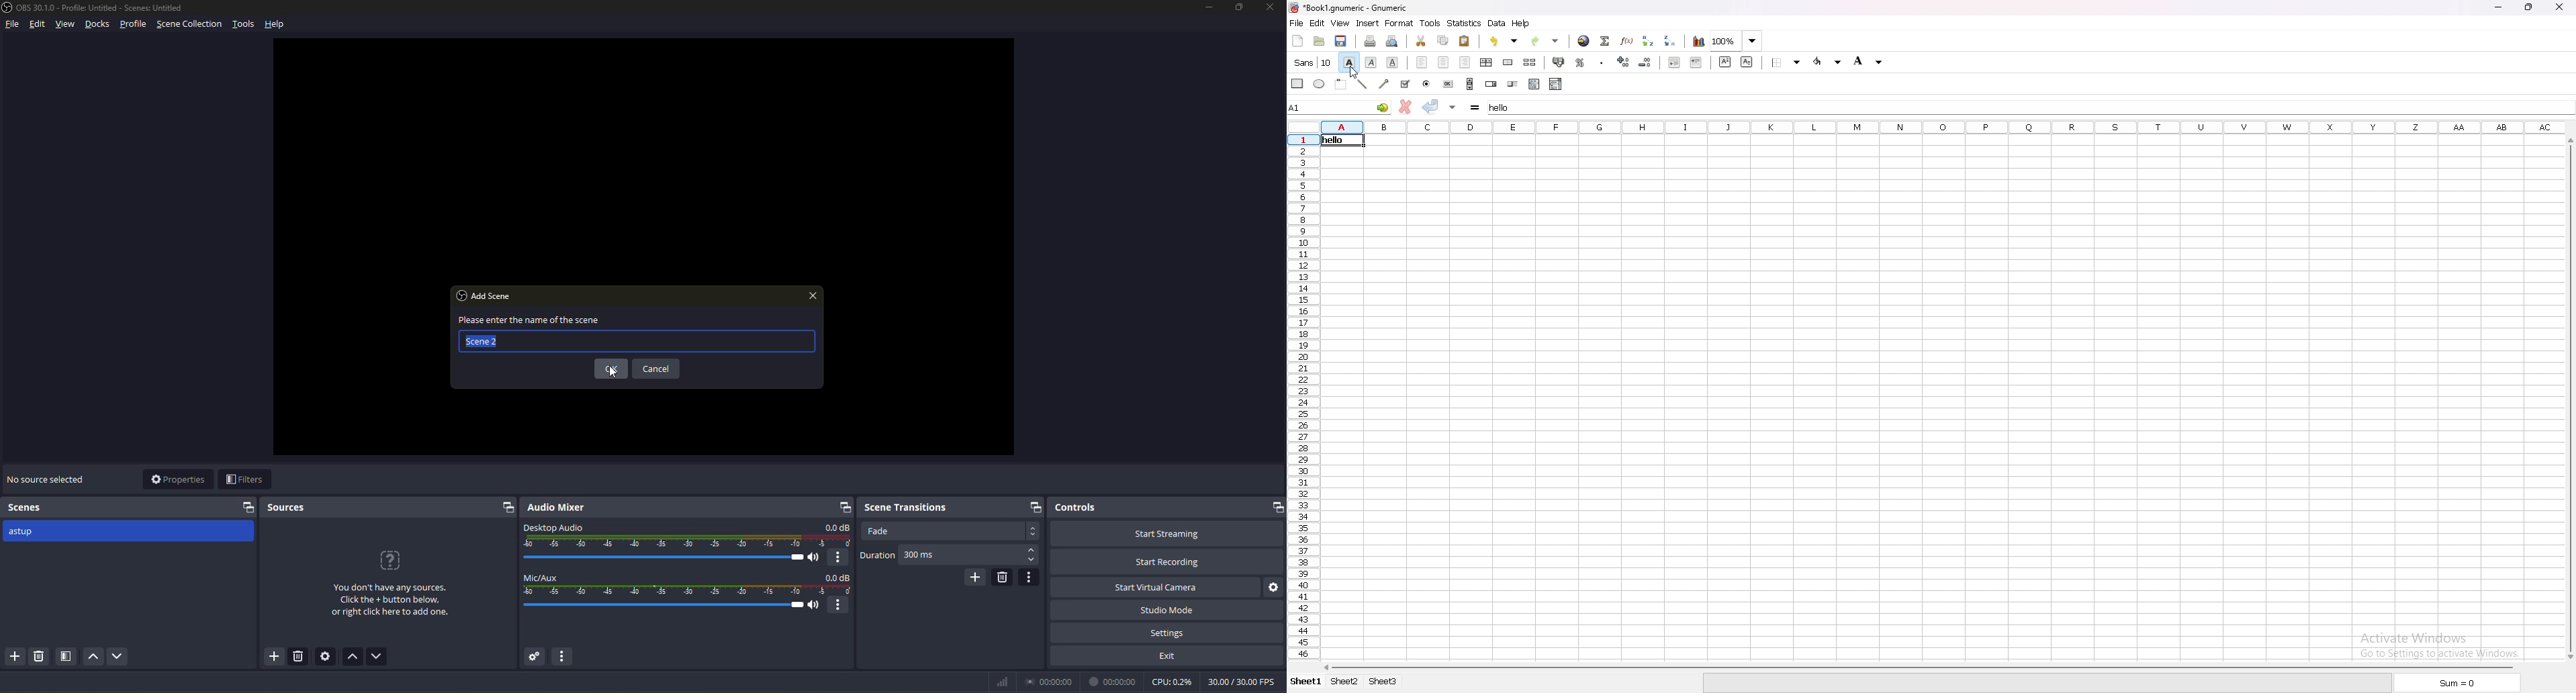 The width and height of the screenshot is (2576, 700). Describe the element at coordinates (1475, 107) in the screenshot. I see `formula` at that location.